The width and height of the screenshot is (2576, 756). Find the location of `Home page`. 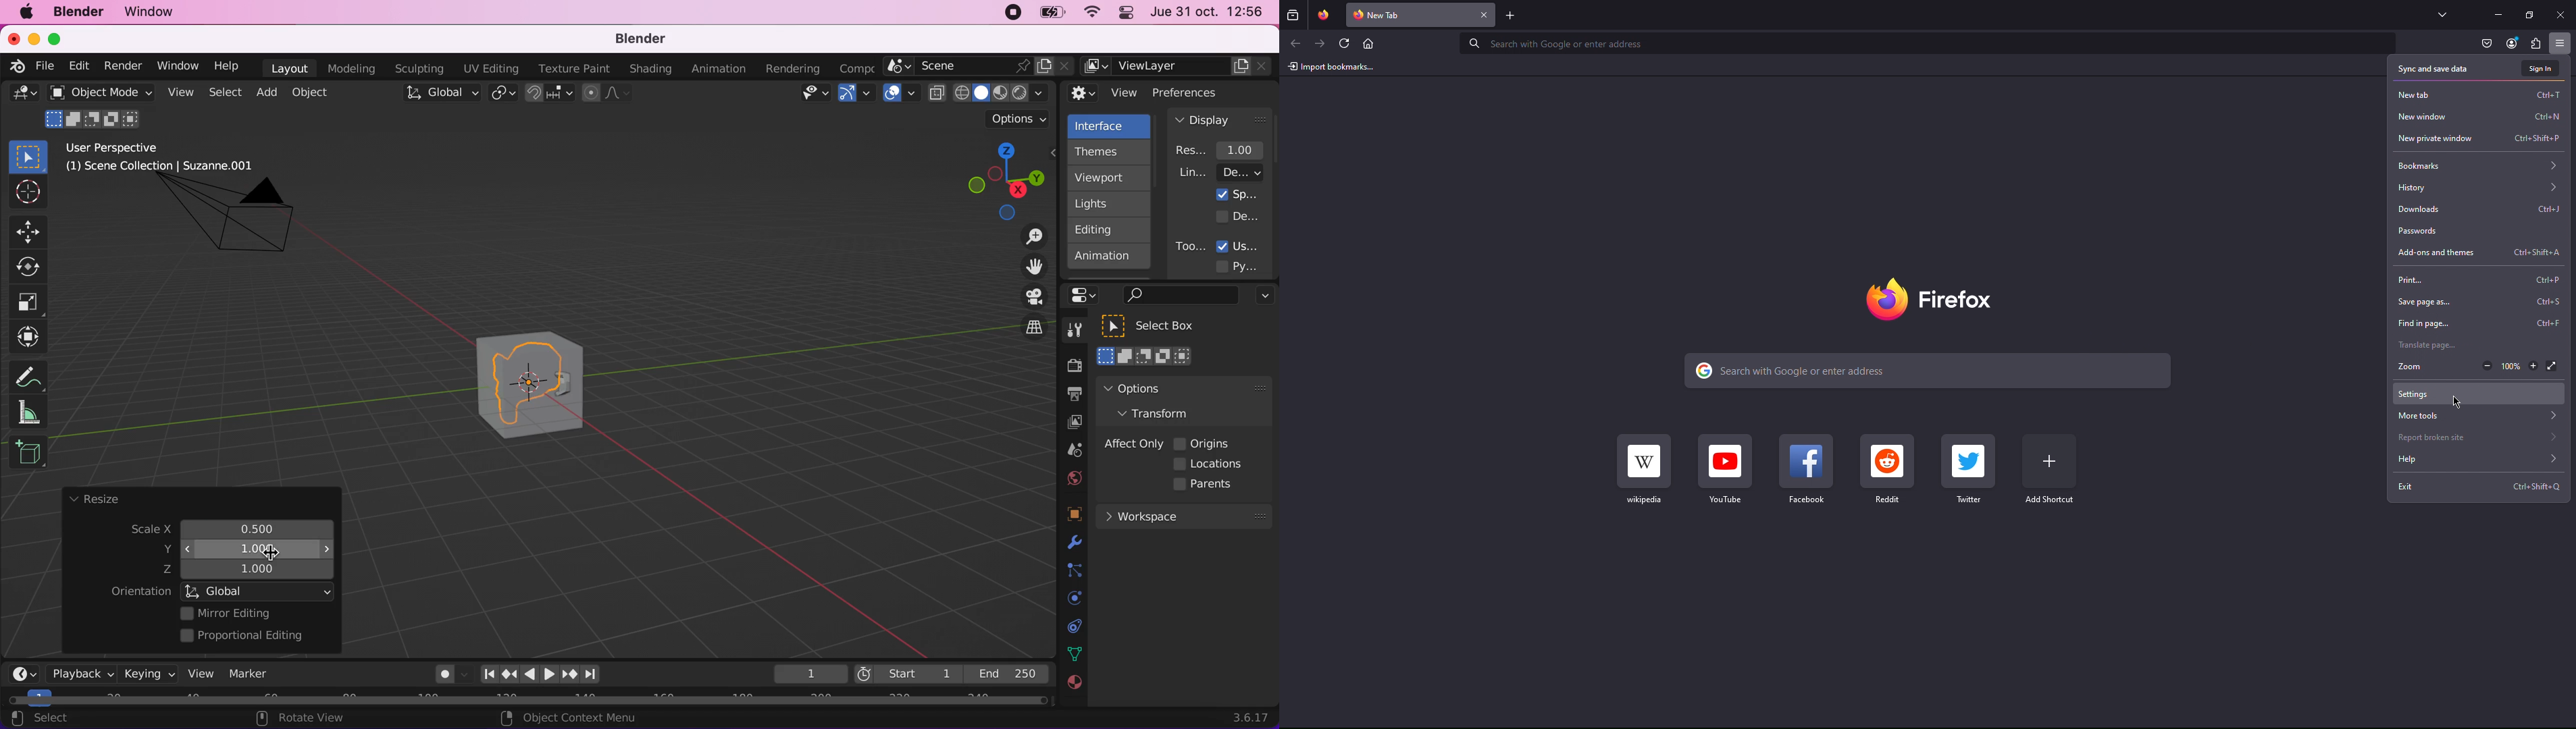

Home page is located at coordinates (1368, 43).